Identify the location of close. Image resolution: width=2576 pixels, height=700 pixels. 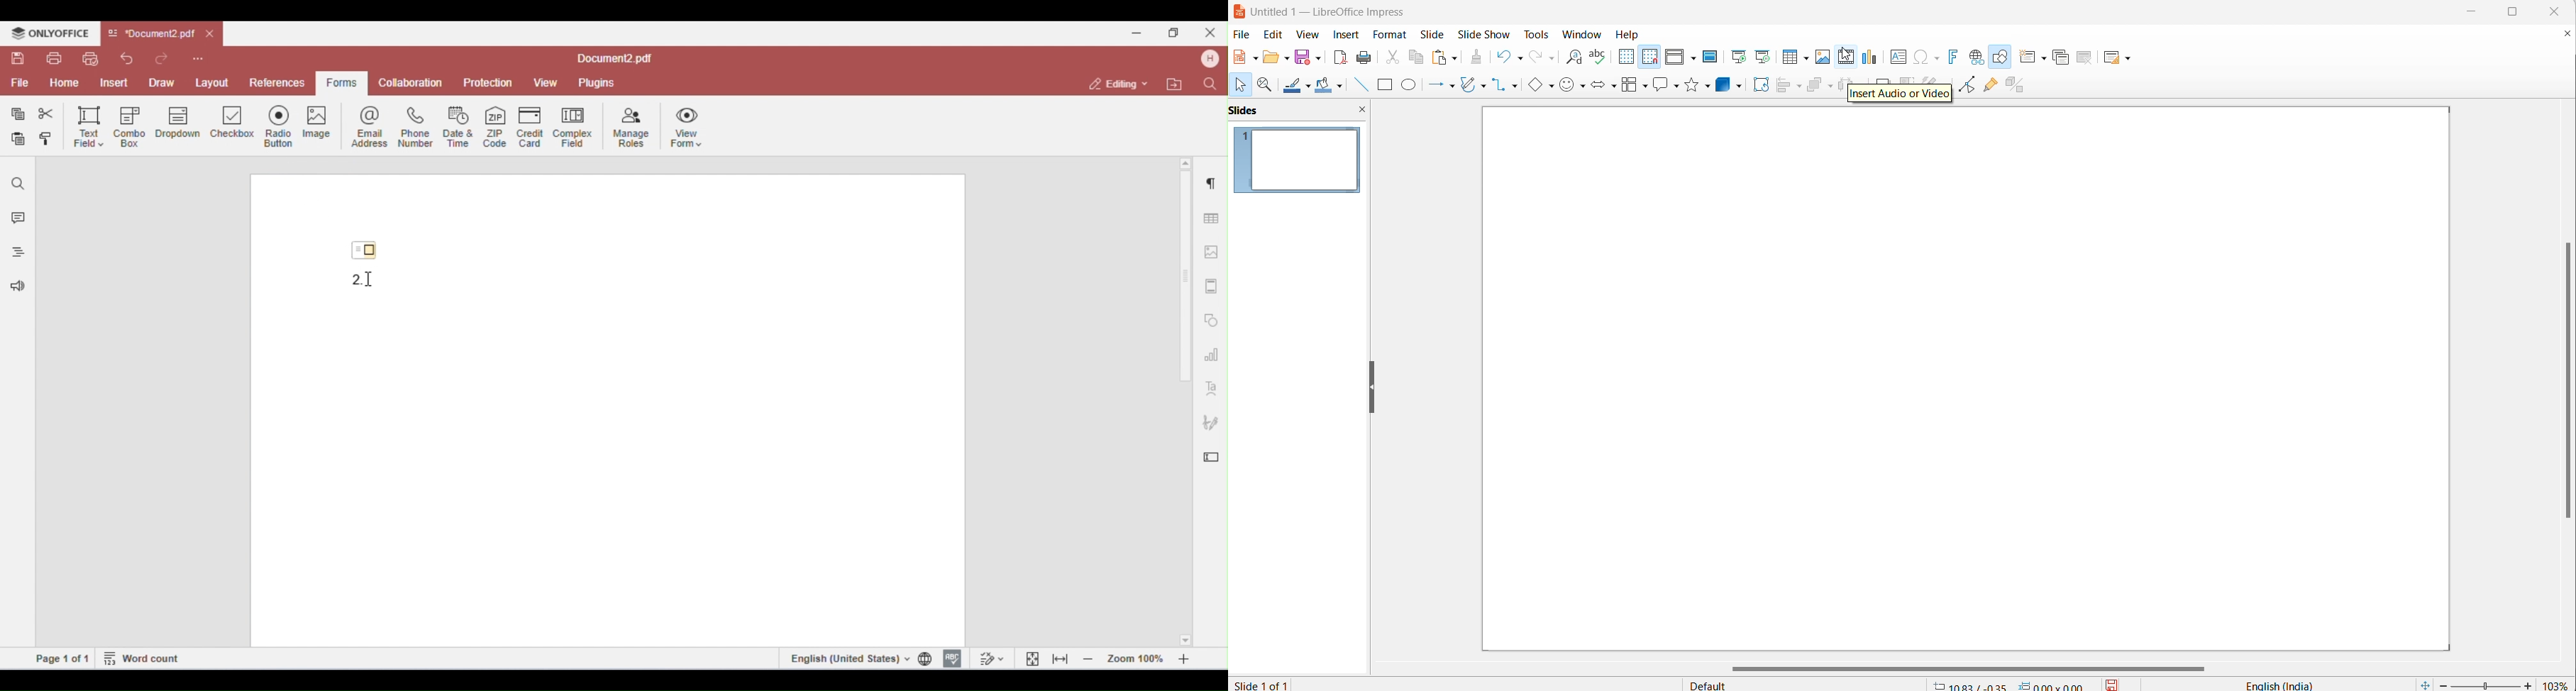
(2555, 11).